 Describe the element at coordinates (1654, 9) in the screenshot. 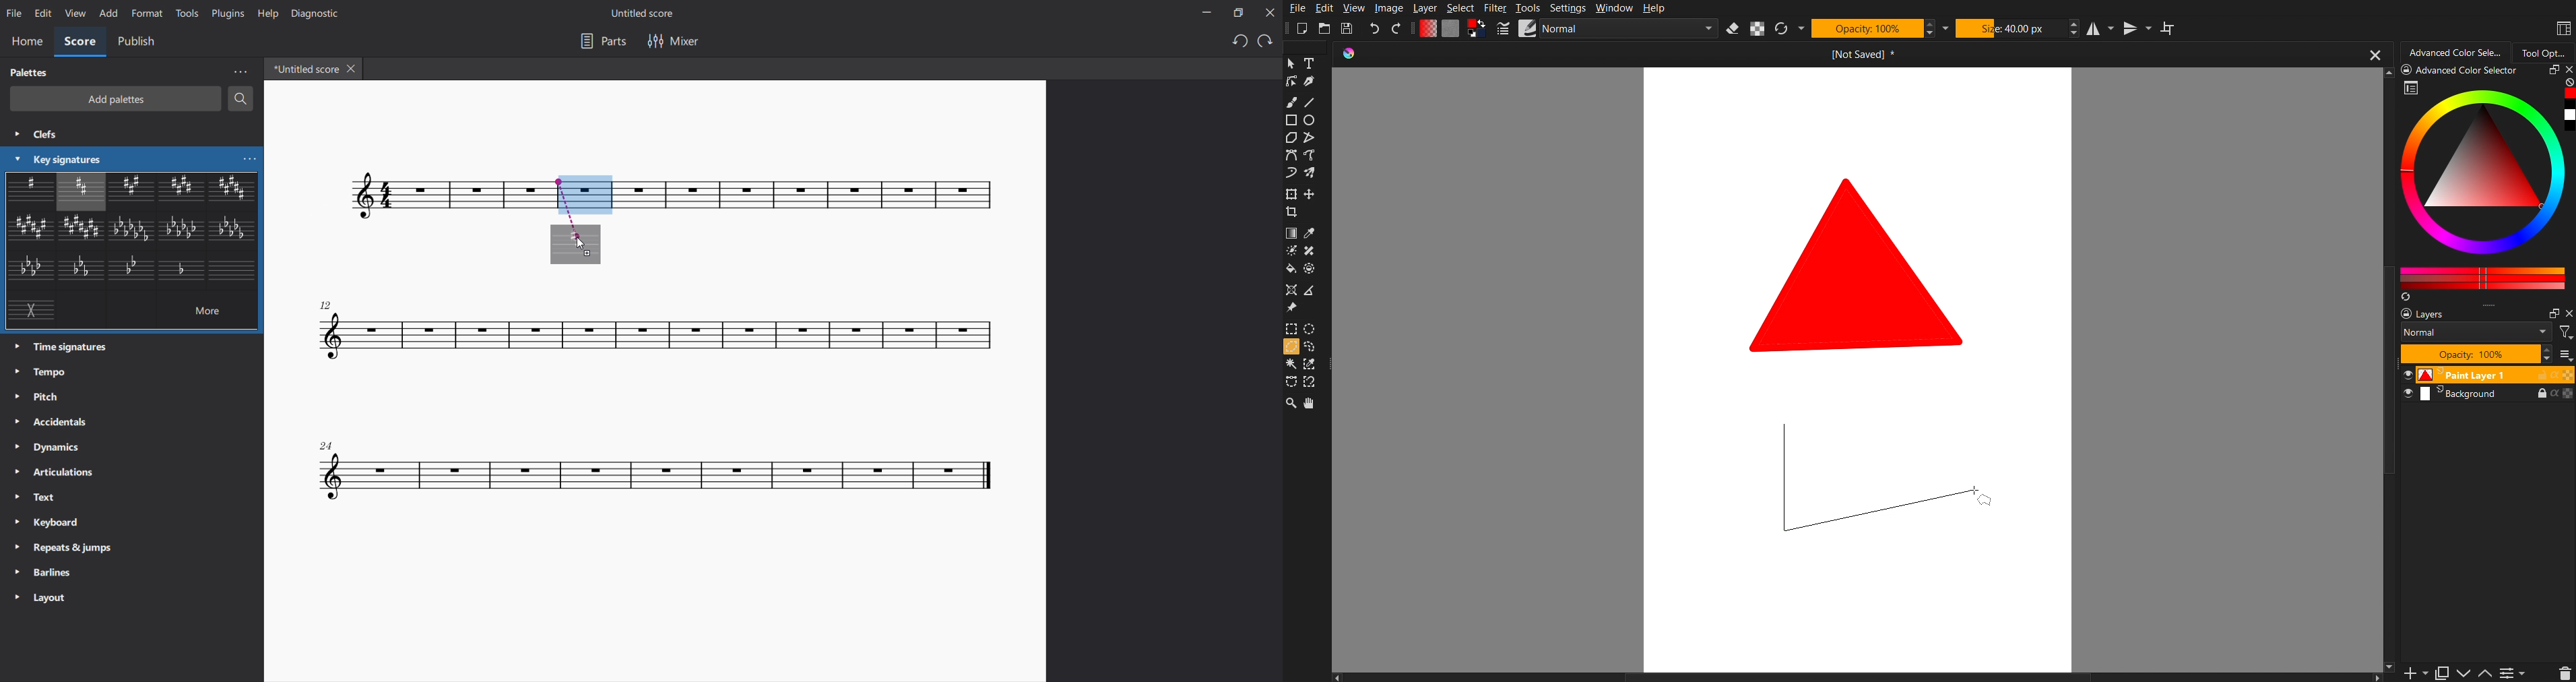

I see `Help` at that location.